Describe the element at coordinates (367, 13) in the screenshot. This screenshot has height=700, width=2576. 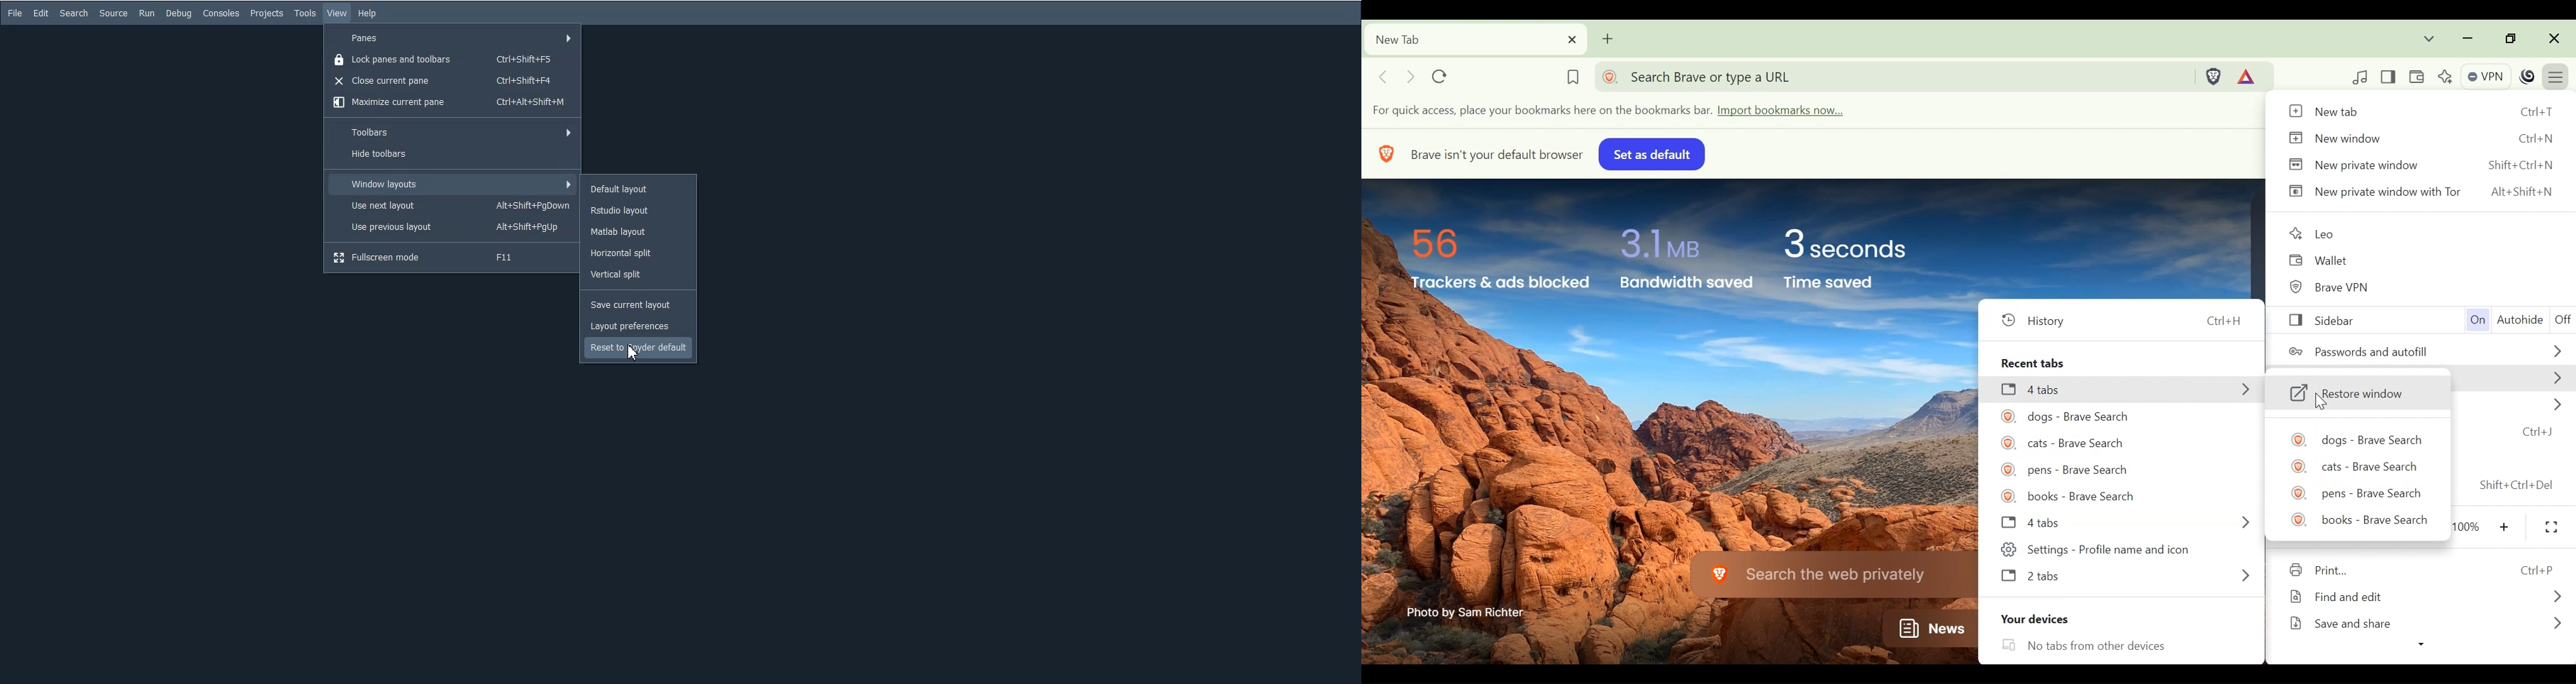
I see `Help` at that location.